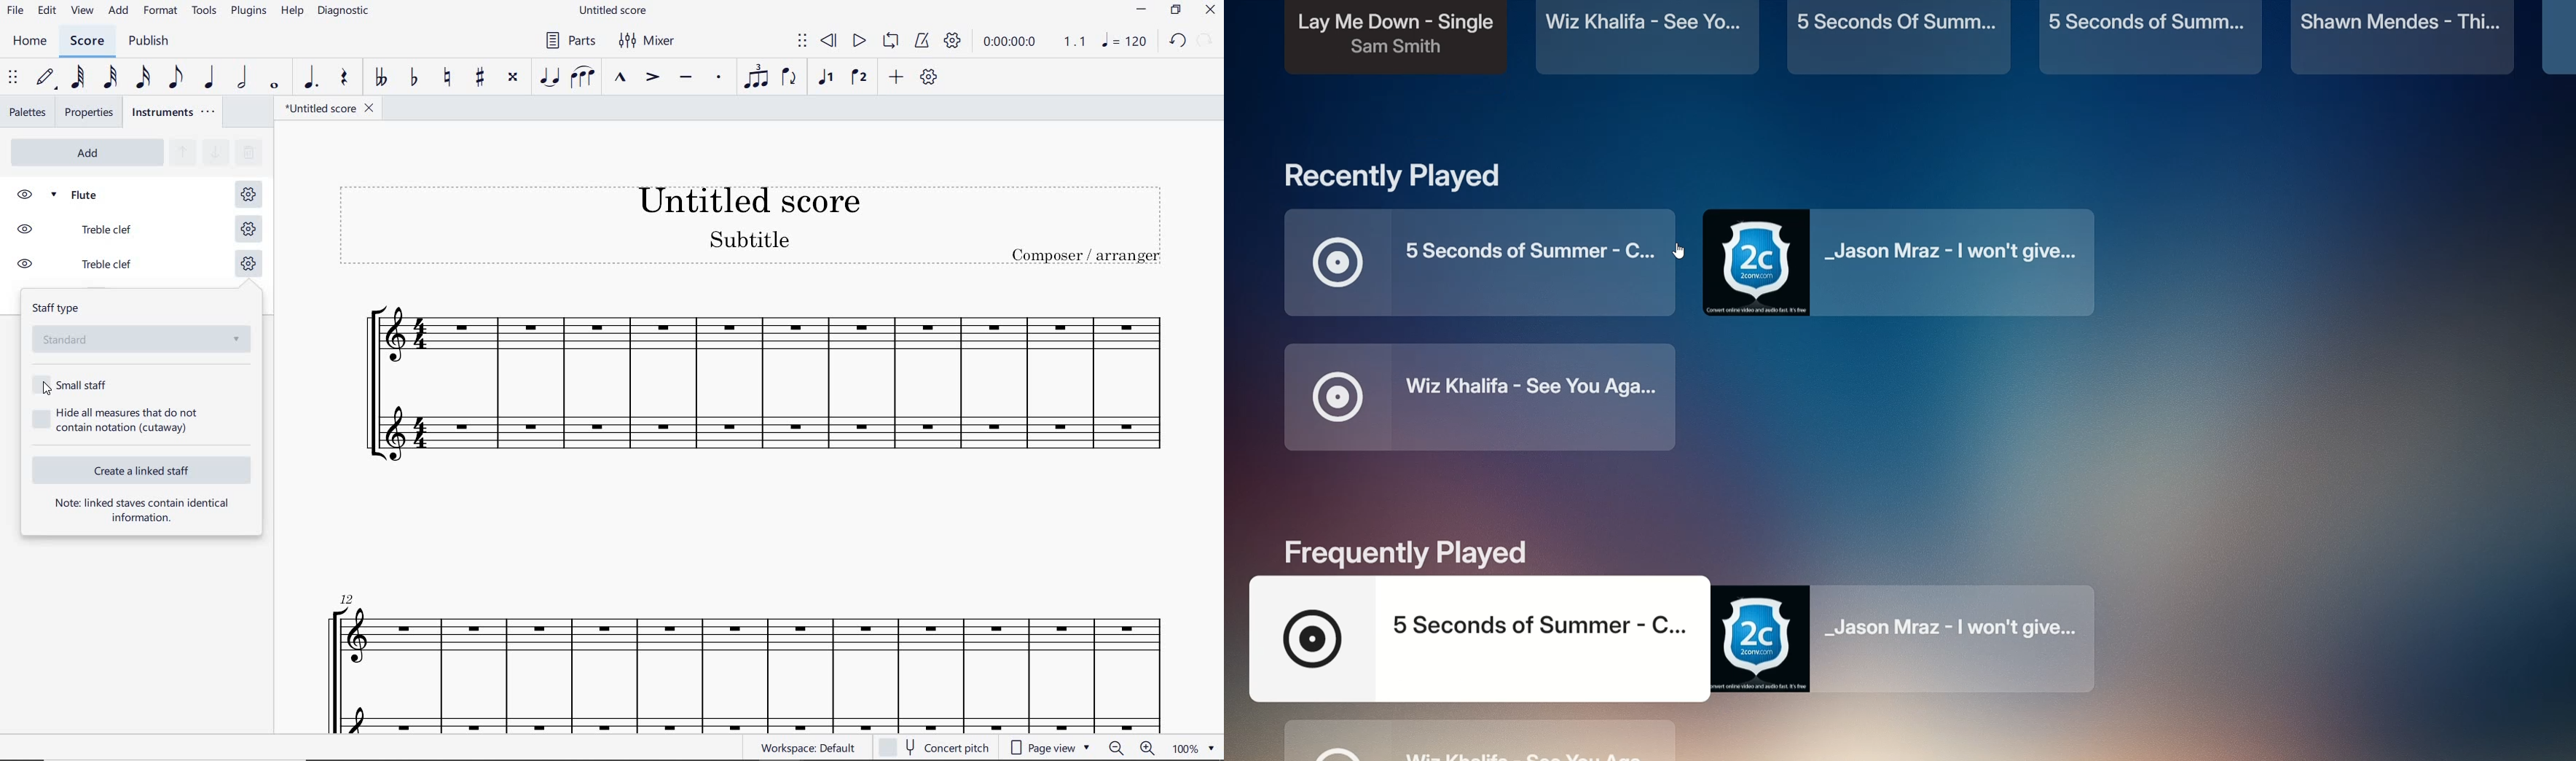 The height and width of the screenshot is (784, 2576). Describe the element at coordinates (1210, 10) in the screenshot. I see `CLOSE` at that location.